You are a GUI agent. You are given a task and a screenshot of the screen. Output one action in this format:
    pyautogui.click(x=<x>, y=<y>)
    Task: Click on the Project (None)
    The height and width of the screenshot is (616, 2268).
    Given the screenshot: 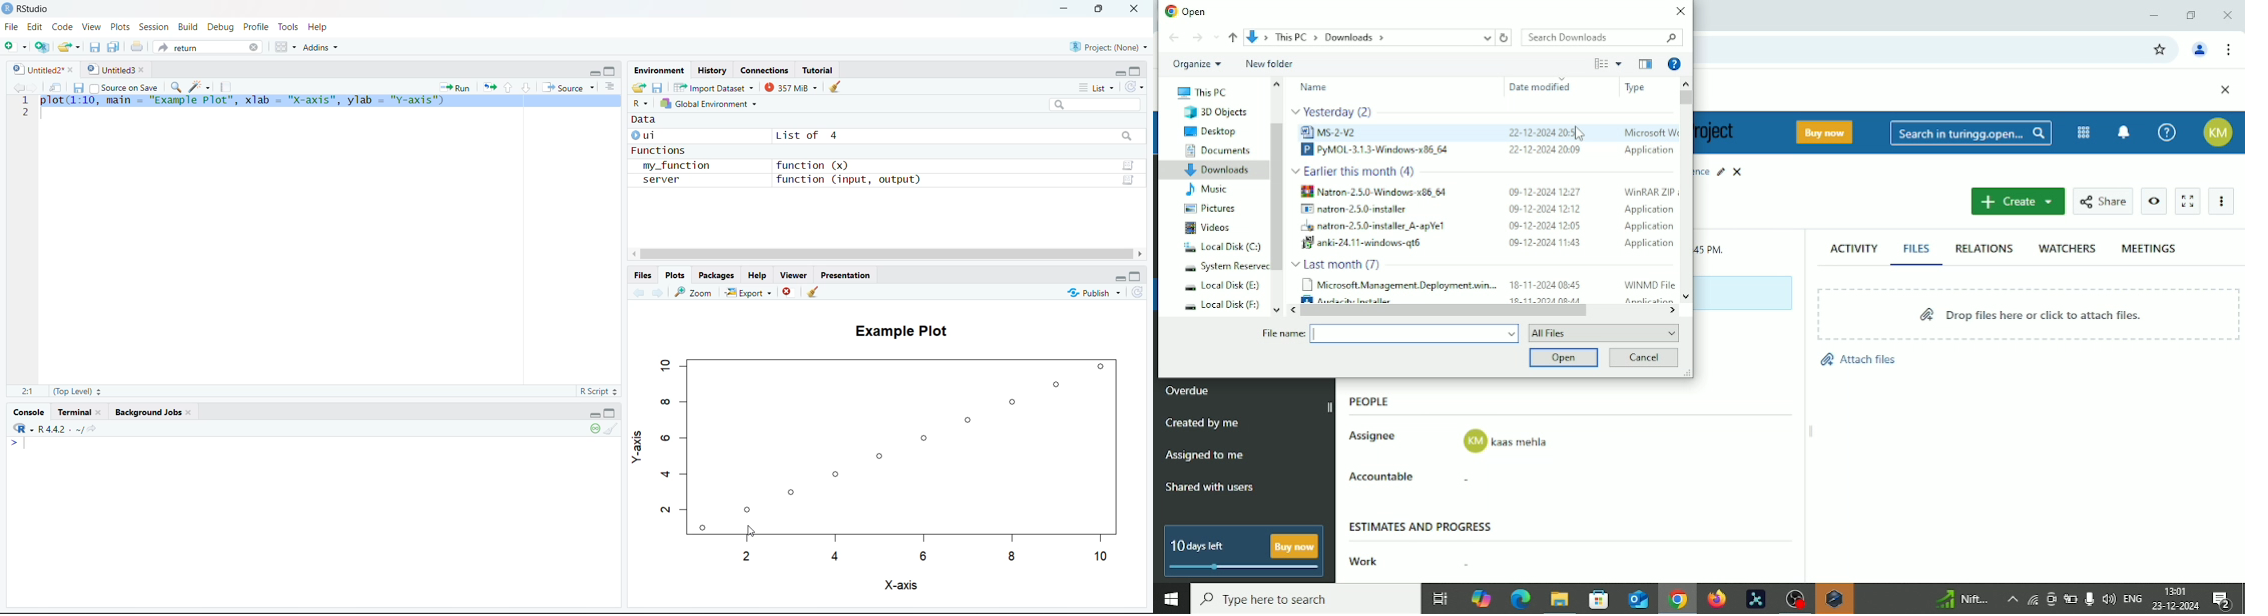 What is the action you would take?
    pyautogui.click(x=1106, y=46)
    